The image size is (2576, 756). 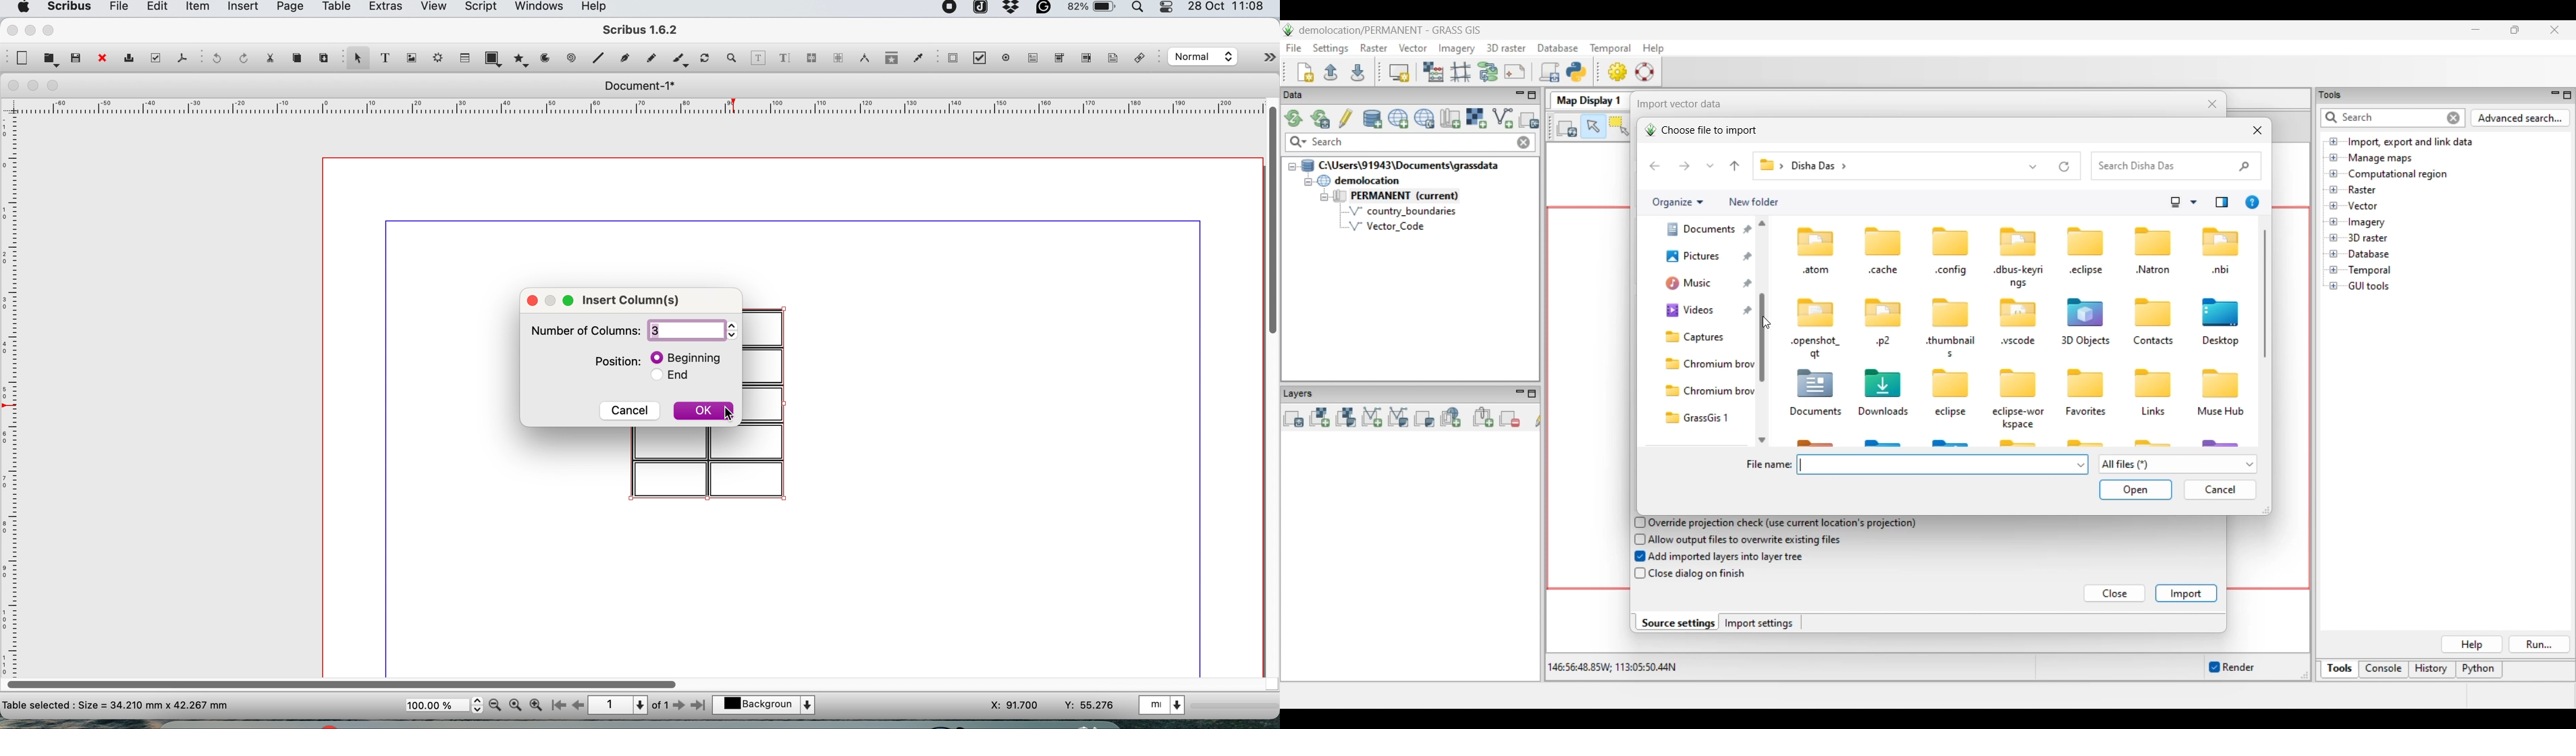 I want to click on zoom in, so click(x=537, y=705).